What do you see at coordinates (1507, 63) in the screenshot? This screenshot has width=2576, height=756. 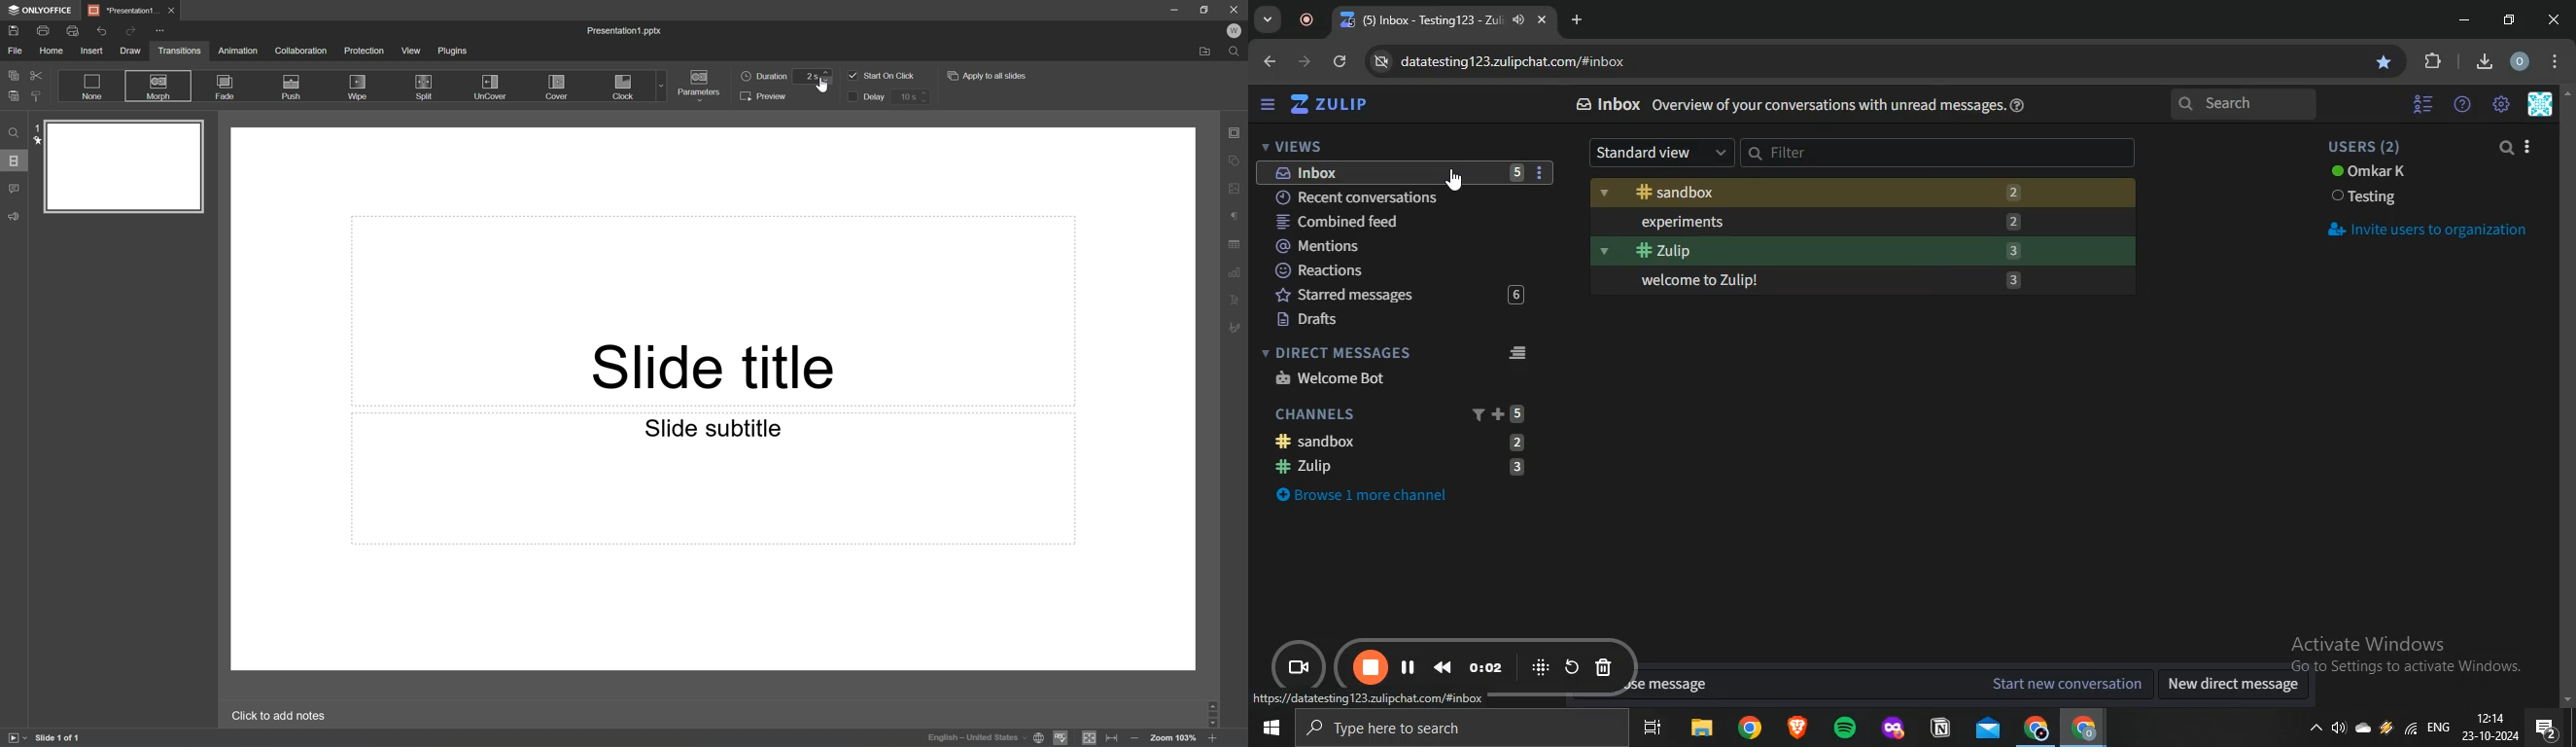 I see `datatesting123.zulipchat.com/#inbox` at bounding box center [1507, 63].